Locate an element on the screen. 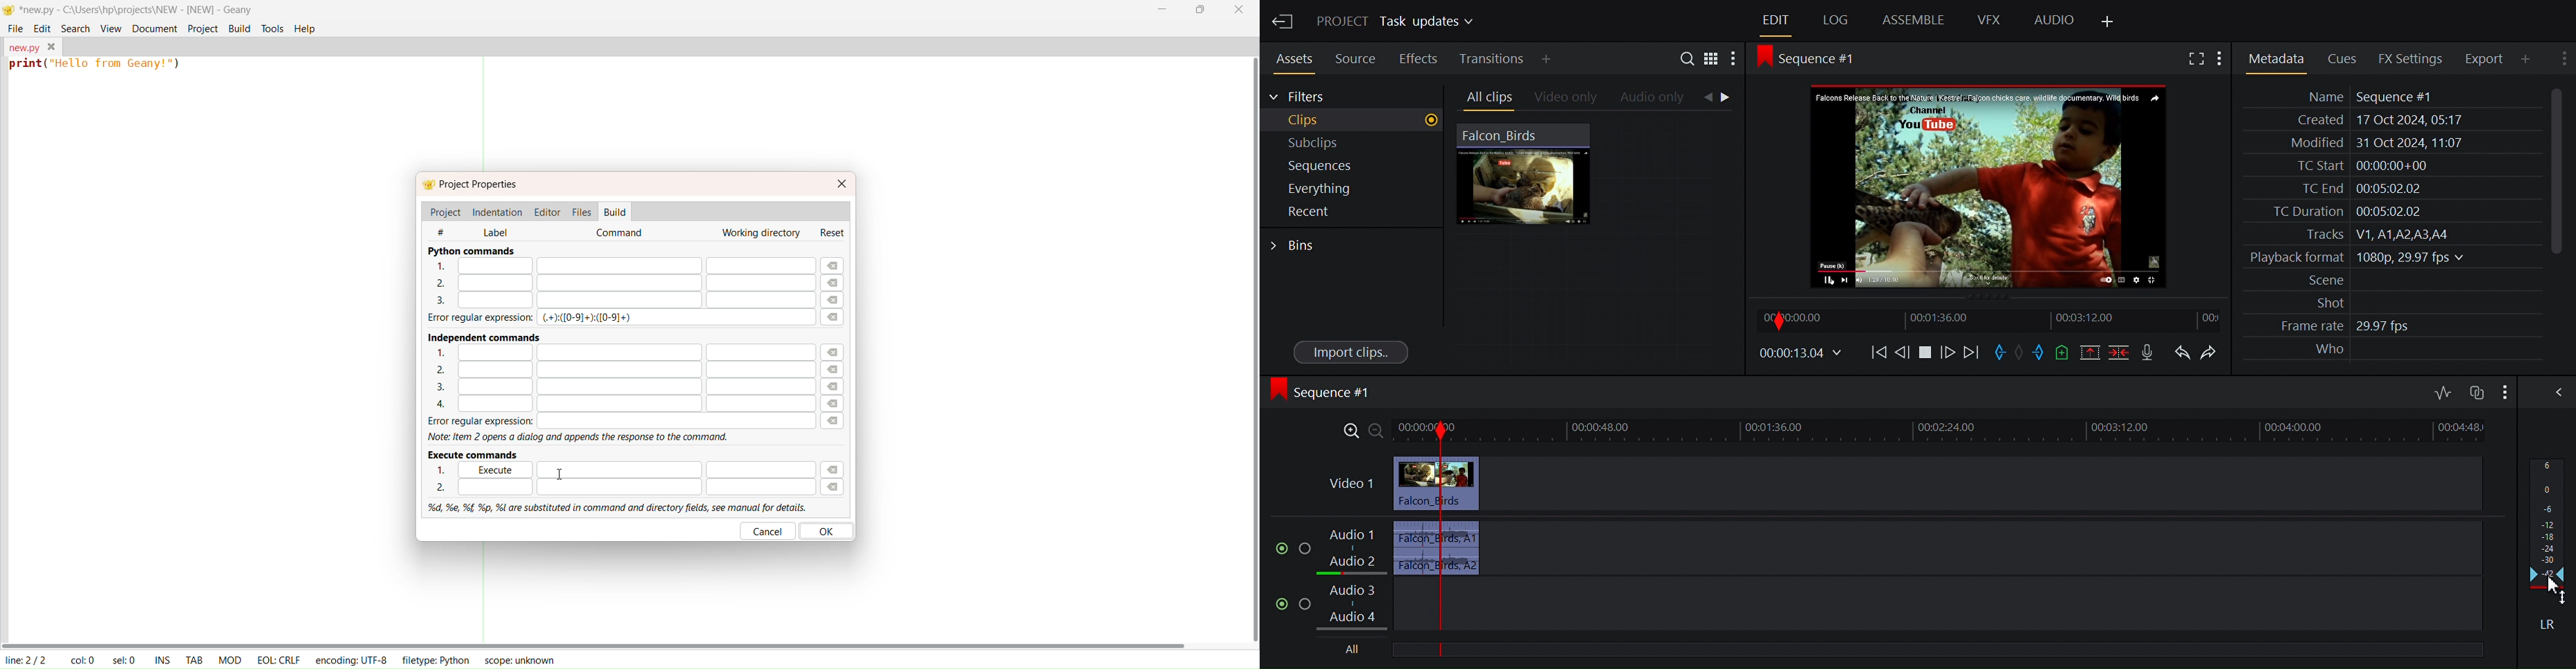  Mark out is located at coordinates (2040, 353).